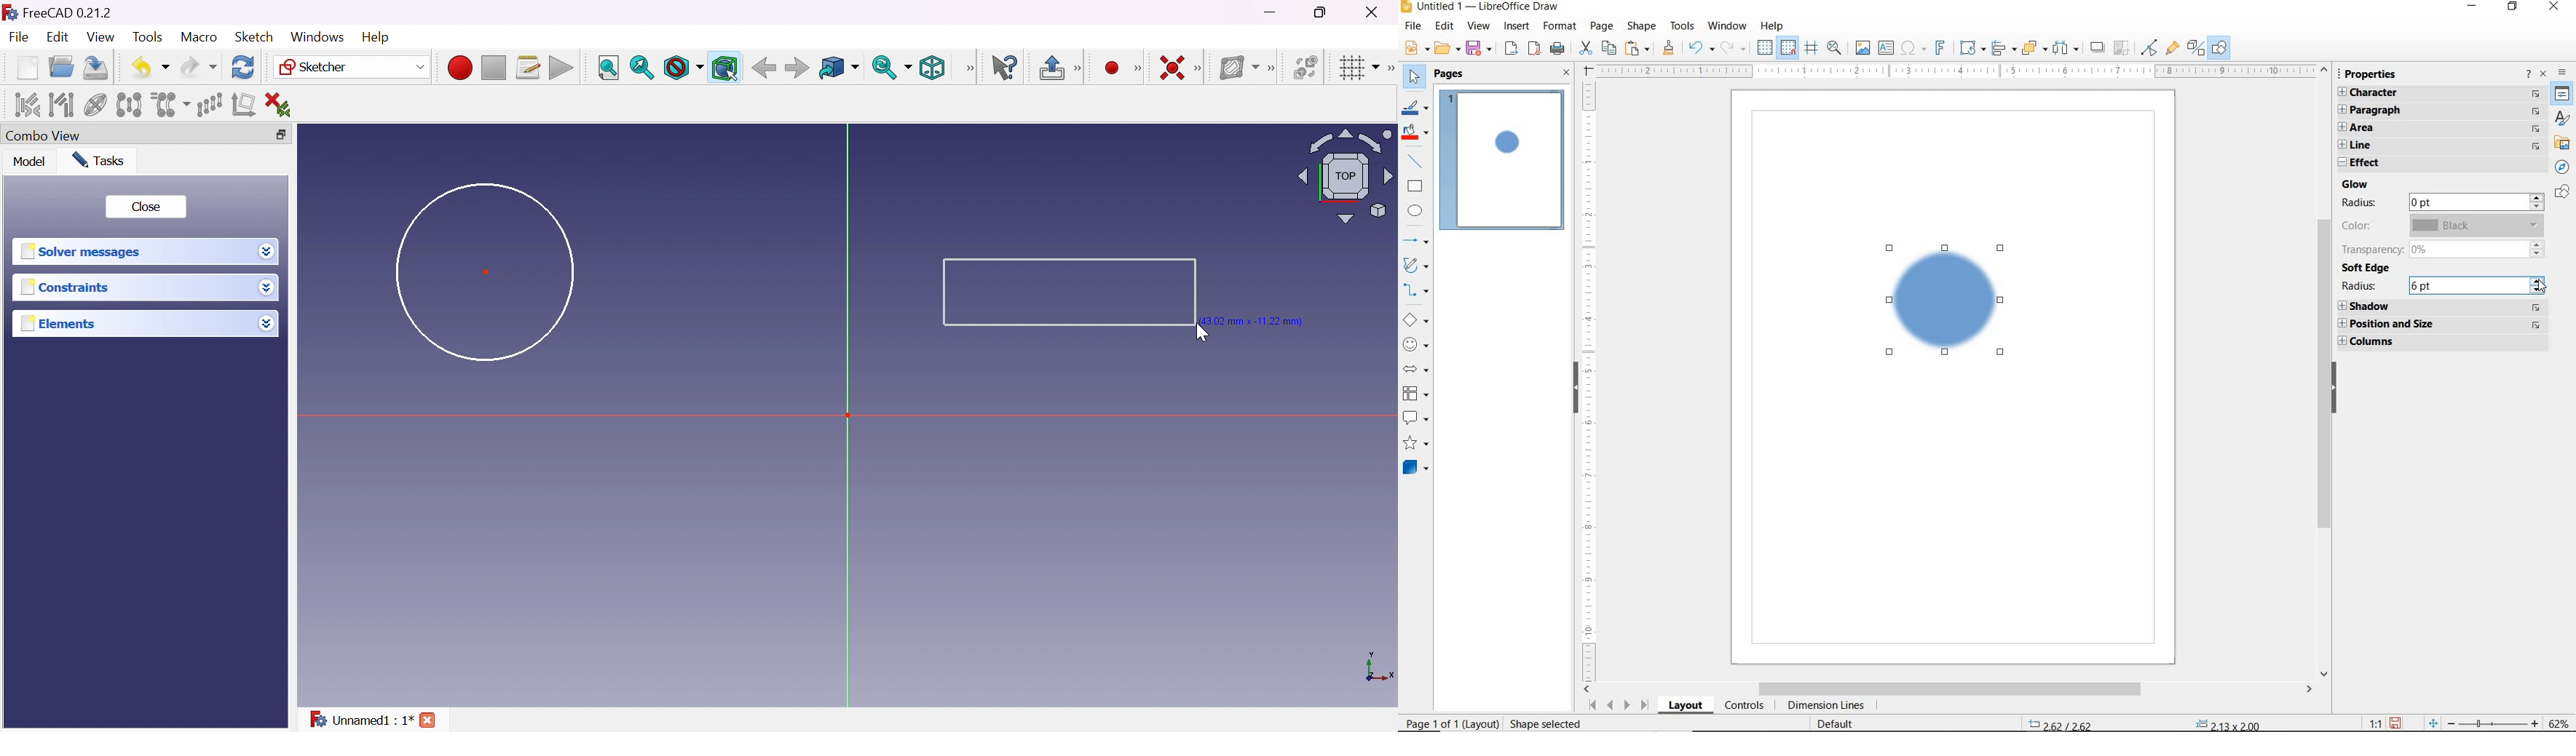 The image size is (2576, 756). Describe the element at coordinates (2196, 49) in the screenshot. I see `TOGGLE EXTRUSION` at that location.